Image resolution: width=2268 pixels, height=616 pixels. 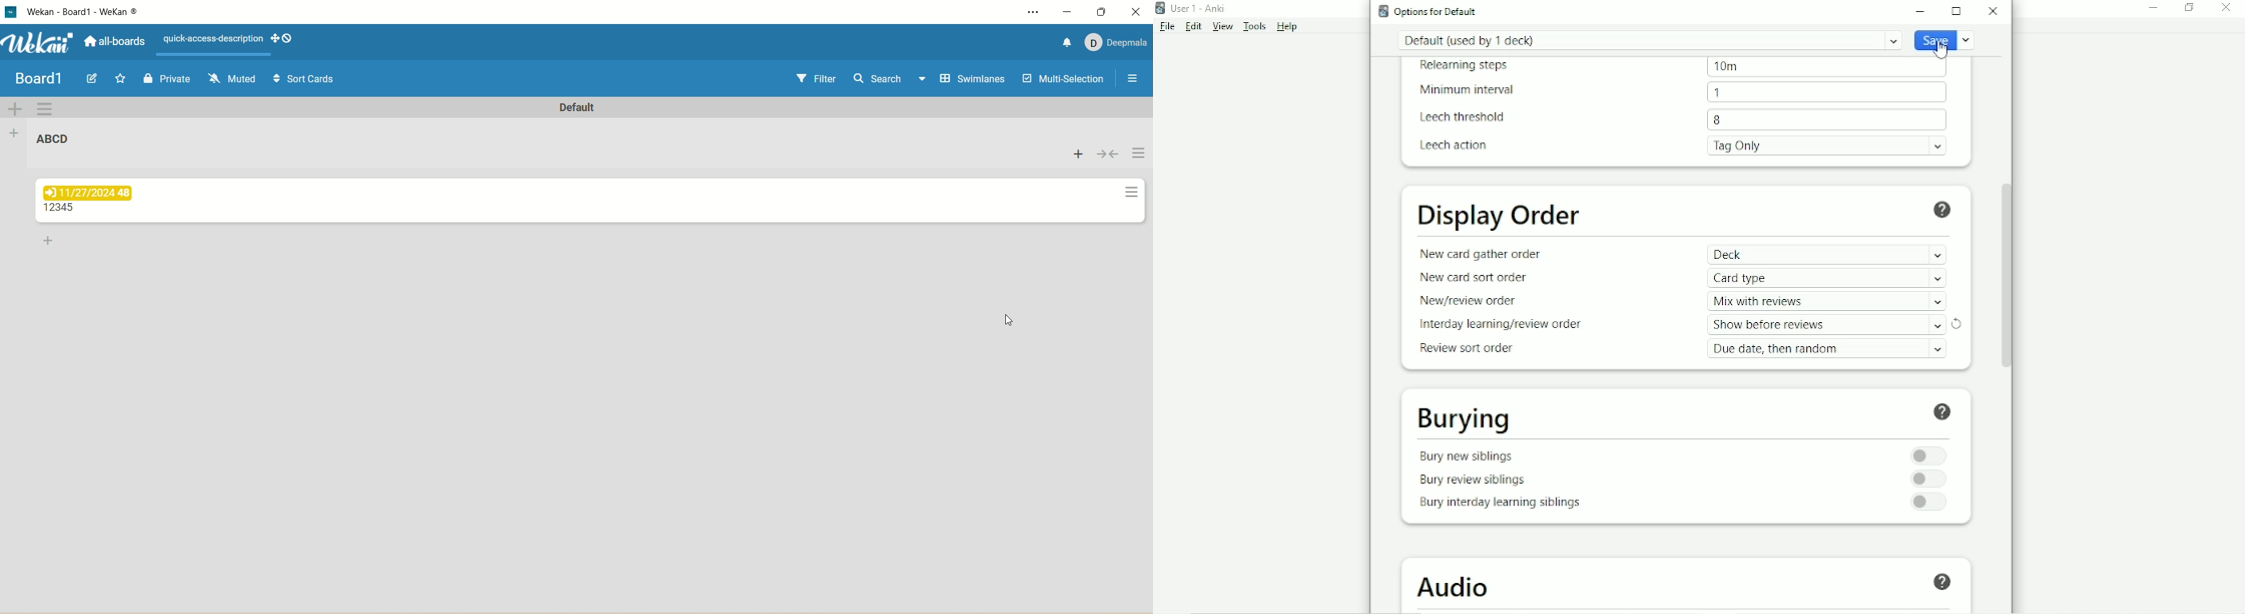 I want to click on Toggle for bury interday learning siblings, so click(x=1929, y=502).